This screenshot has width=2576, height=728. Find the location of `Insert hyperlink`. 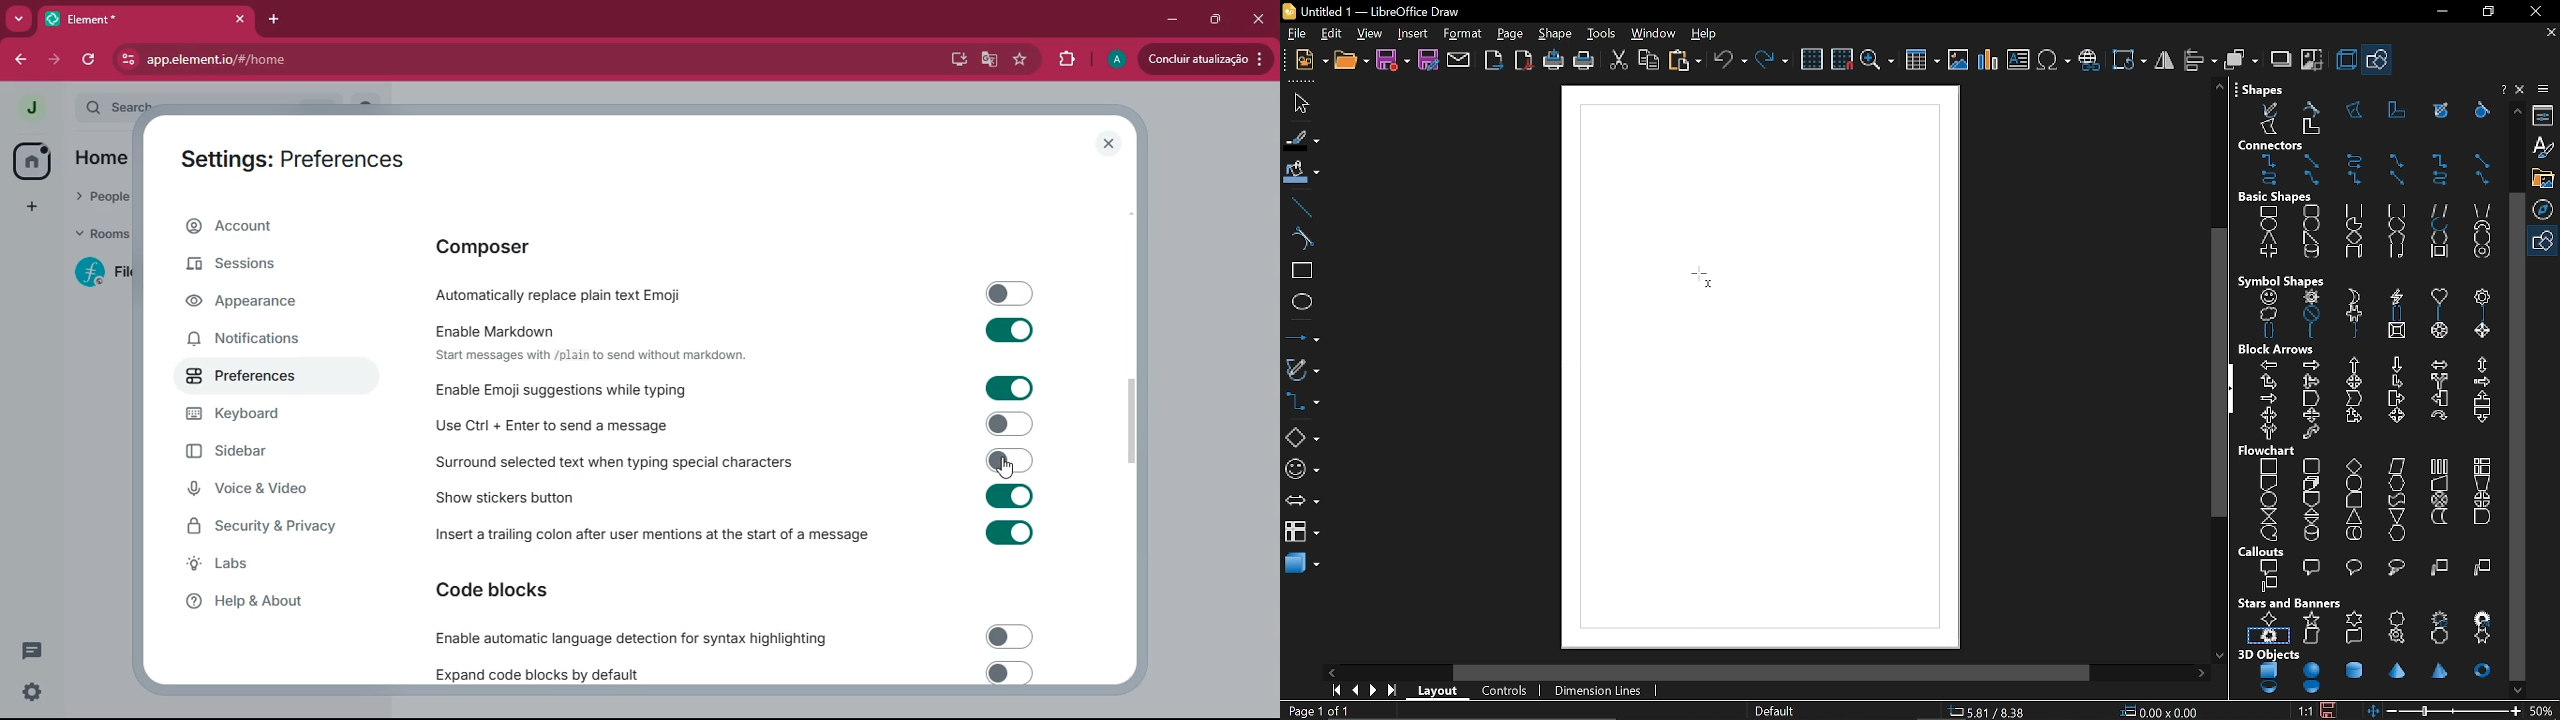

Insert hyperlink is located at coordinates (2090, 61).